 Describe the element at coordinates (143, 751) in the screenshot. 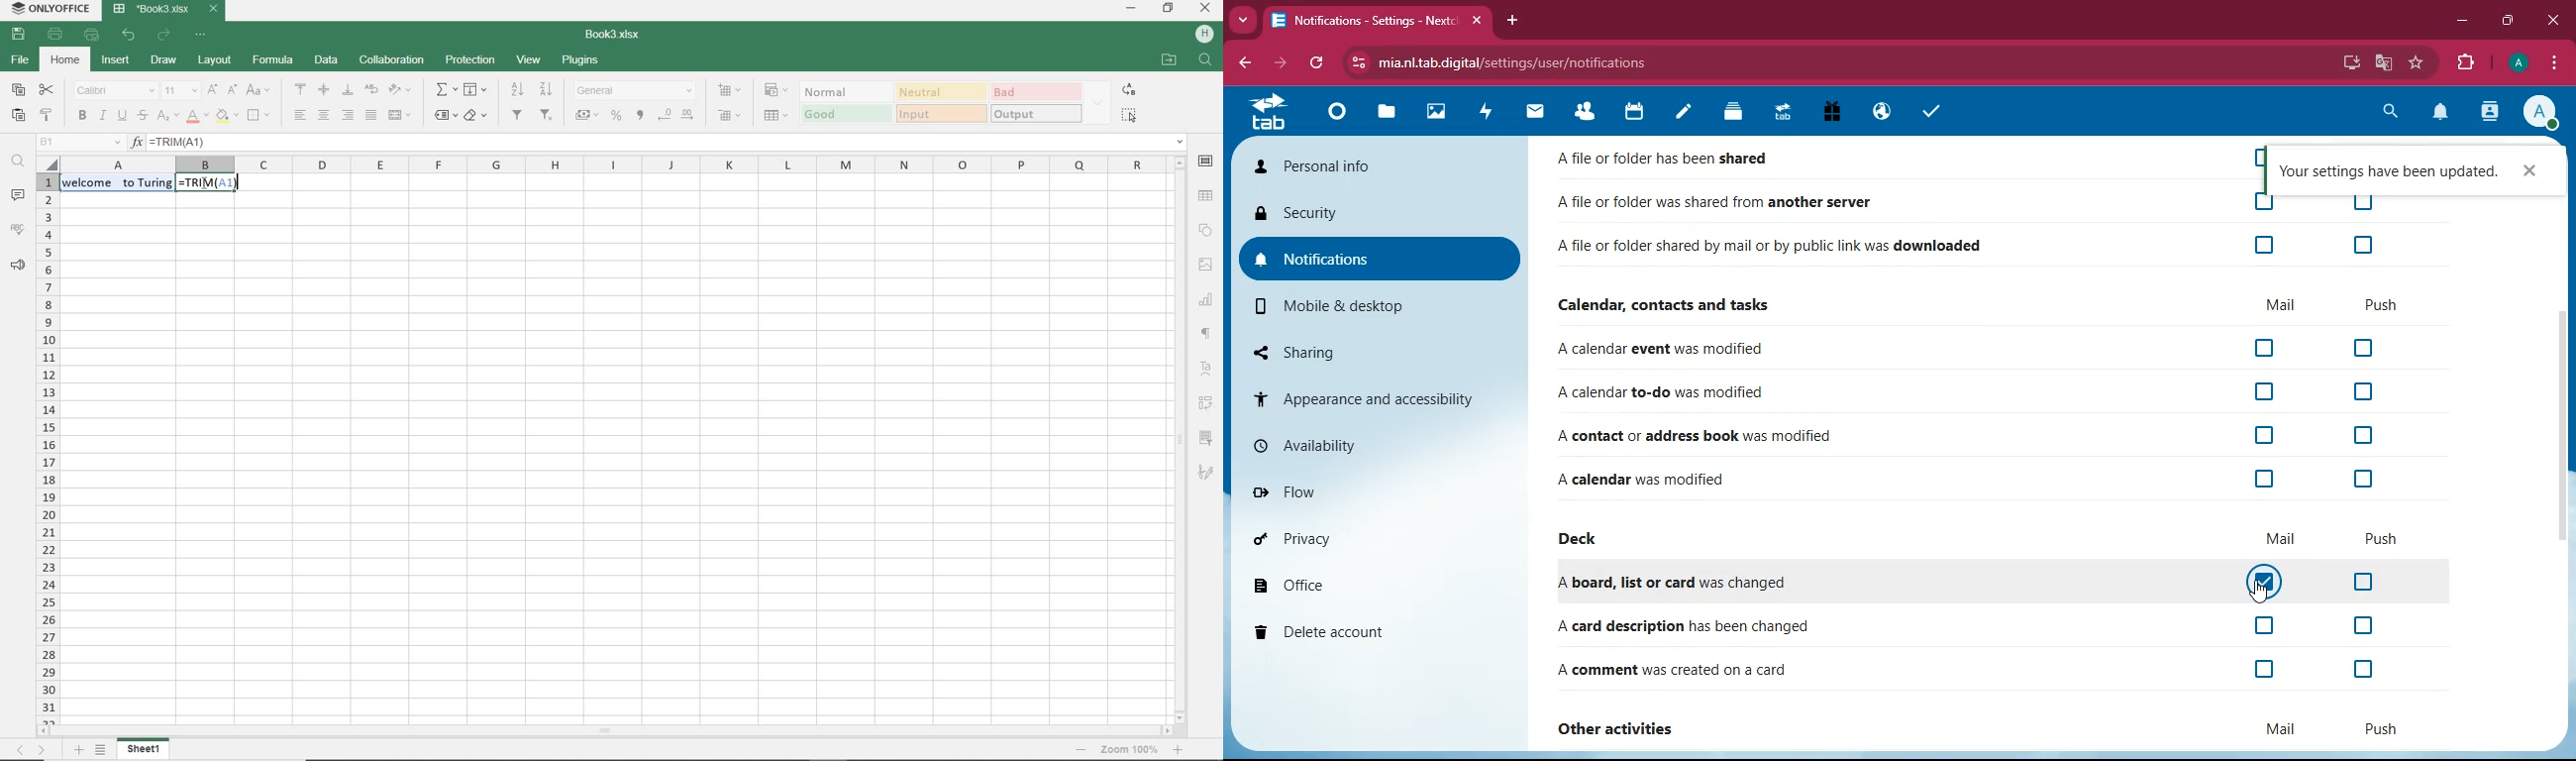

I see `sheet1` at that location.